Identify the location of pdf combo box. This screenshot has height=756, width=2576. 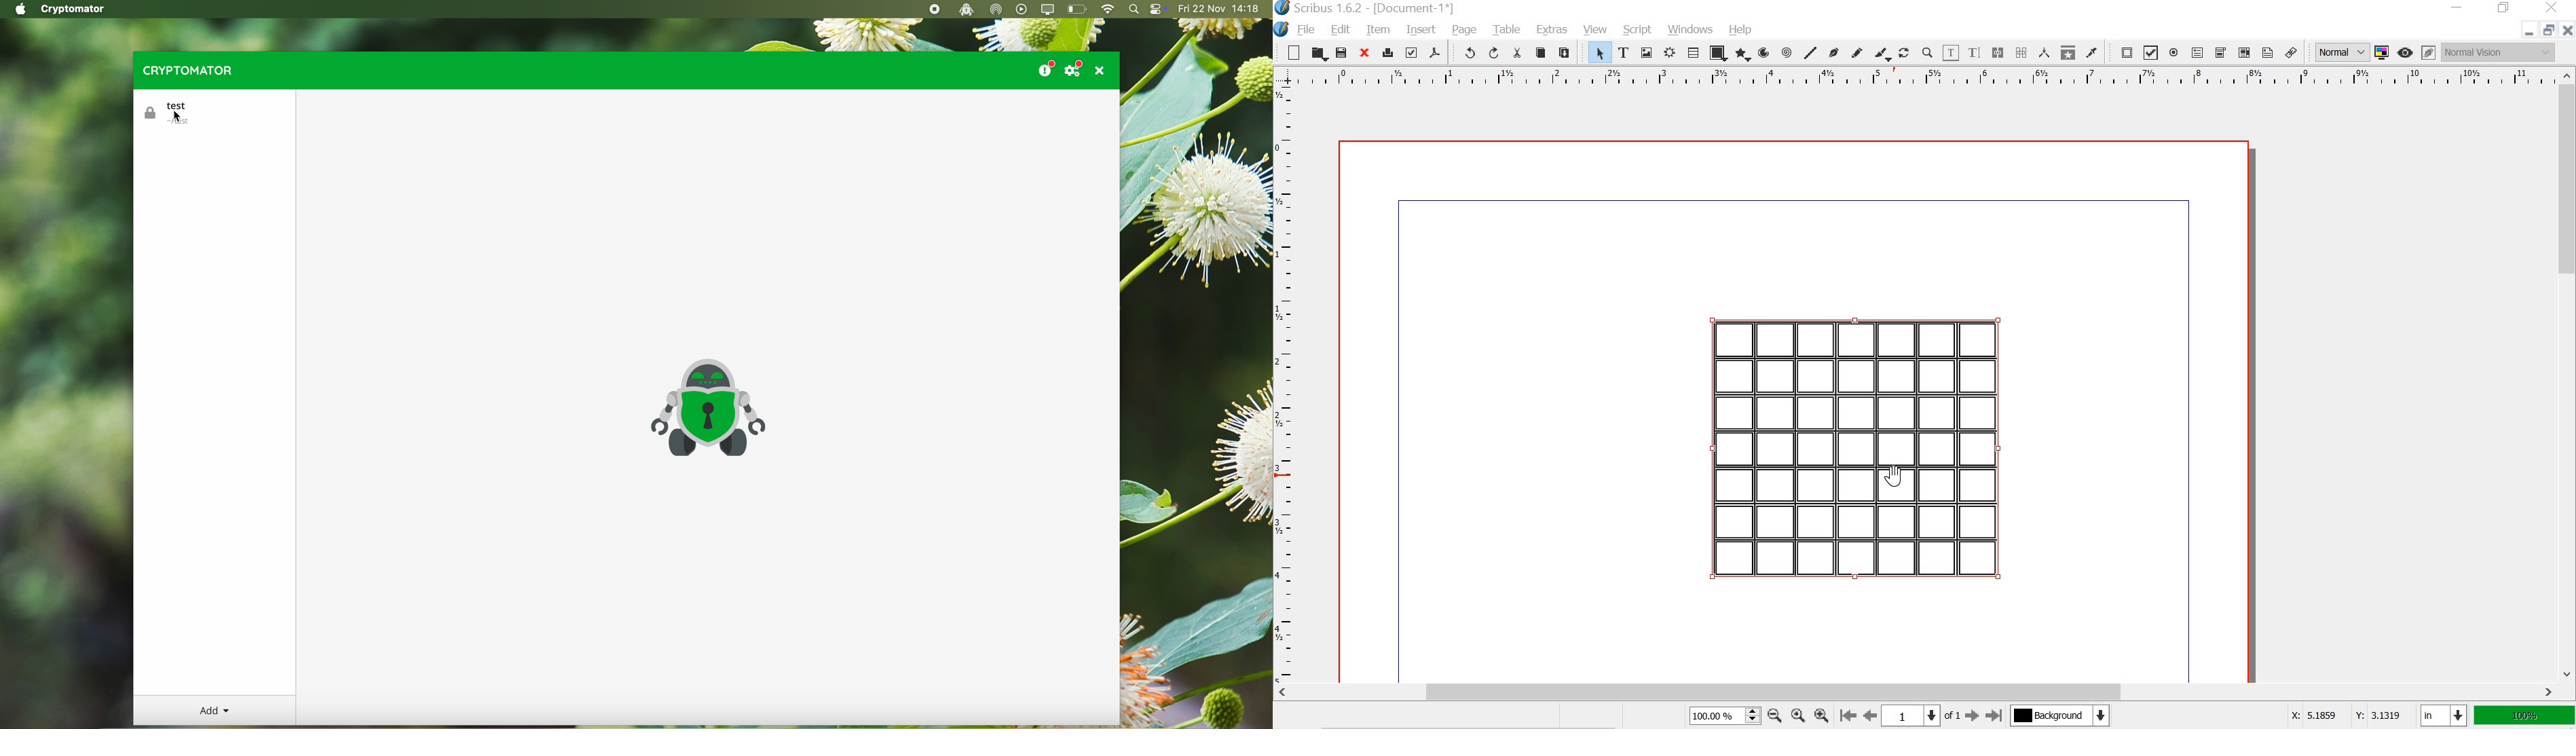
(2220, 53).